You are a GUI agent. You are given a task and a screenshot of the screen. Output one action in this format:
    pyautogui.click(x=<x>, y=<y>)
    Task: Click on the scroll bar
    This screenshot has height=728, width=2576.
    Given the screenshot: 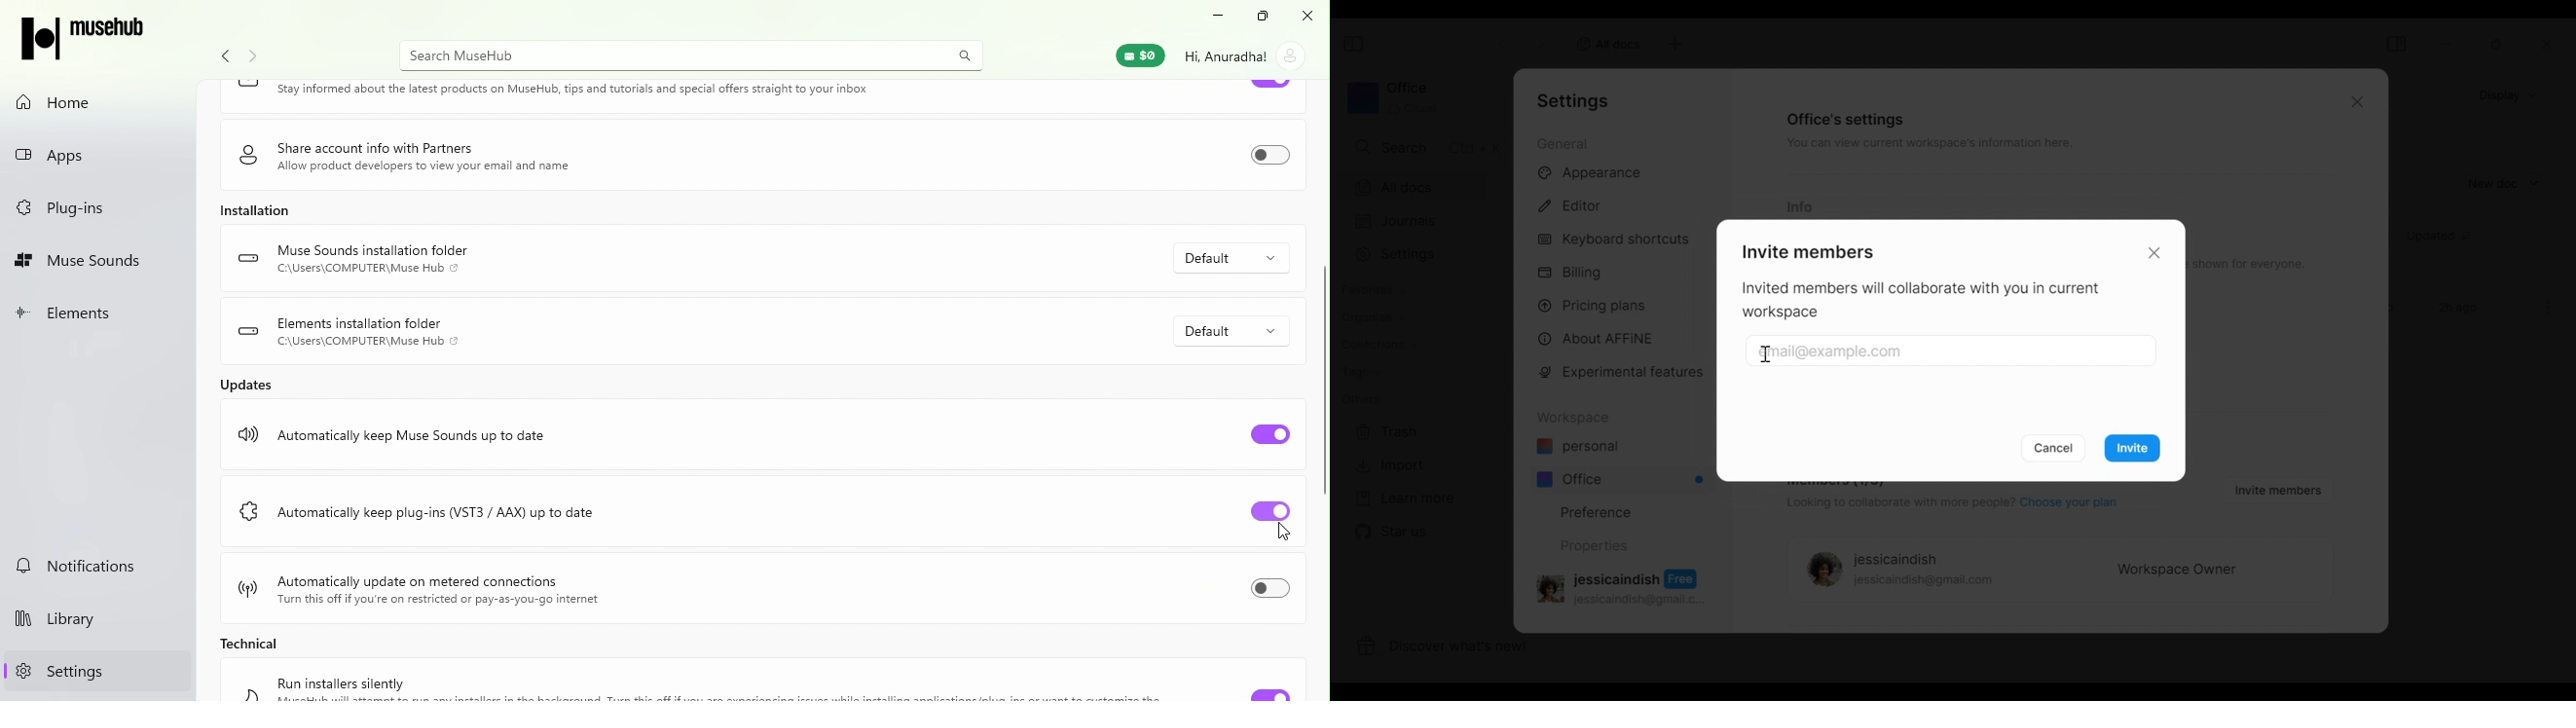 What is the action you would take?
    pyautogui.click(x=1321, y=381)
    